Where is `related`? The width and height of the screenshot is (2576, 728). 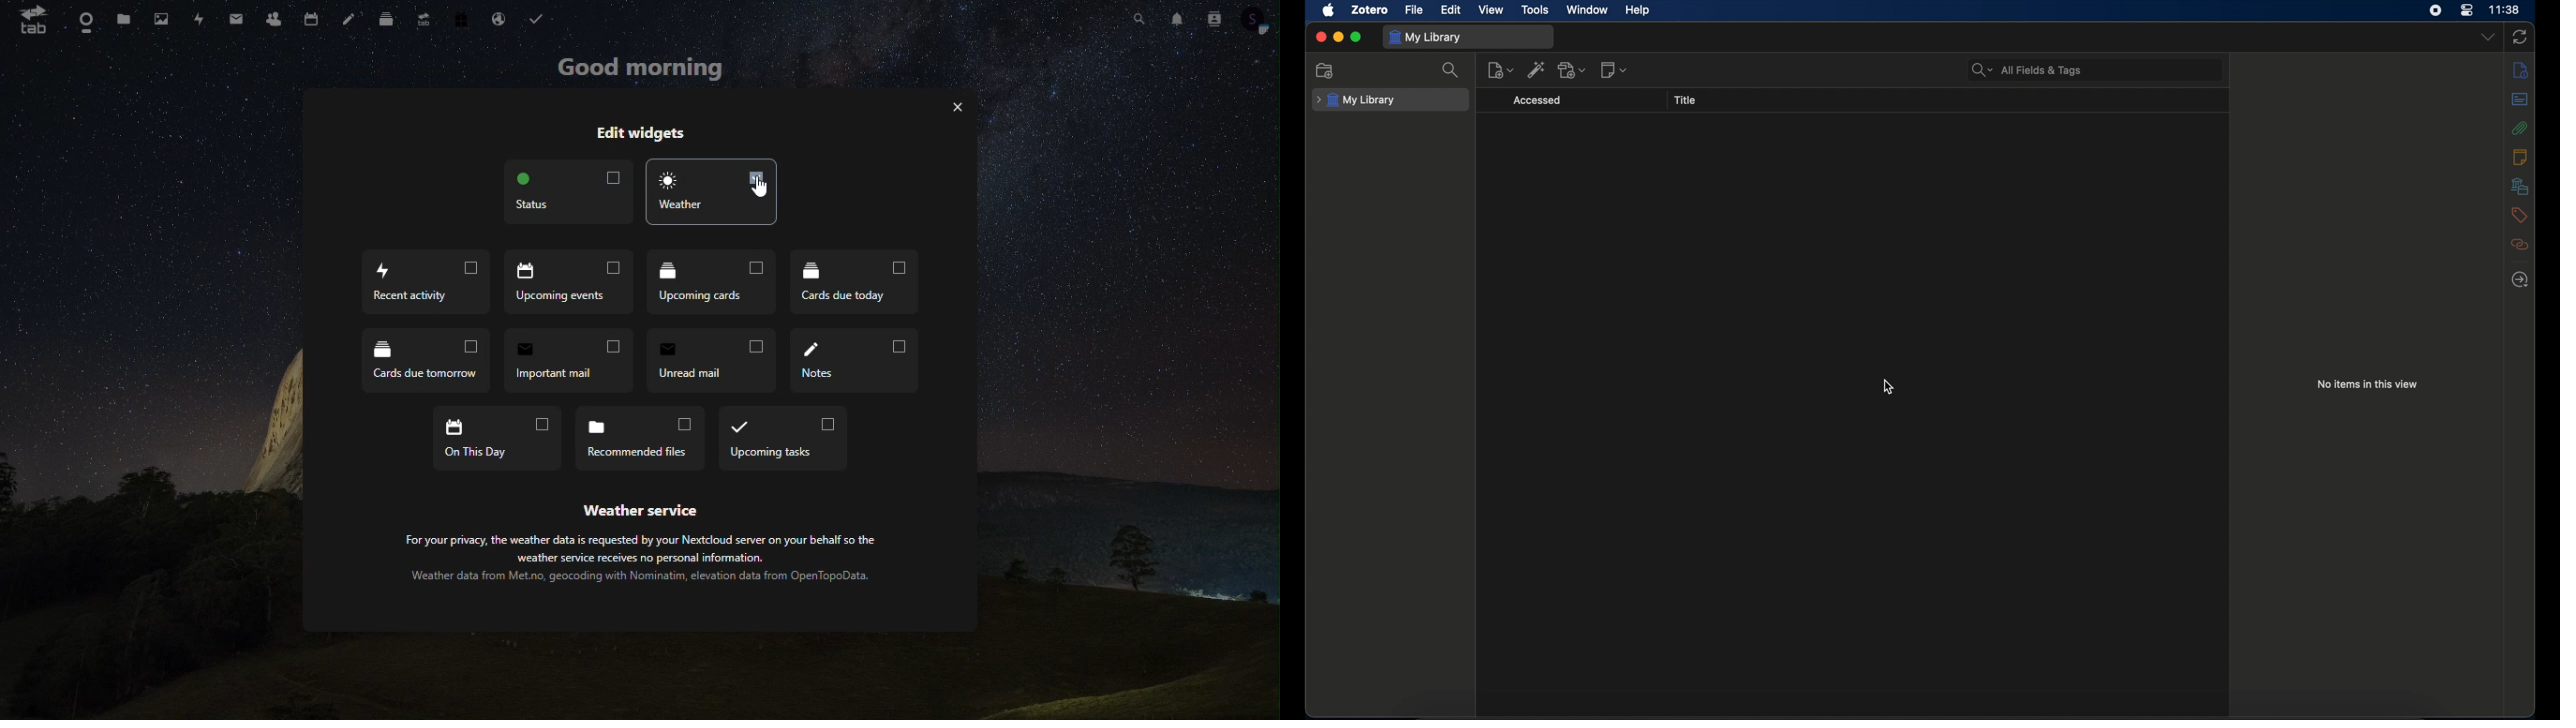
related is located at coordinates (2519, 245).